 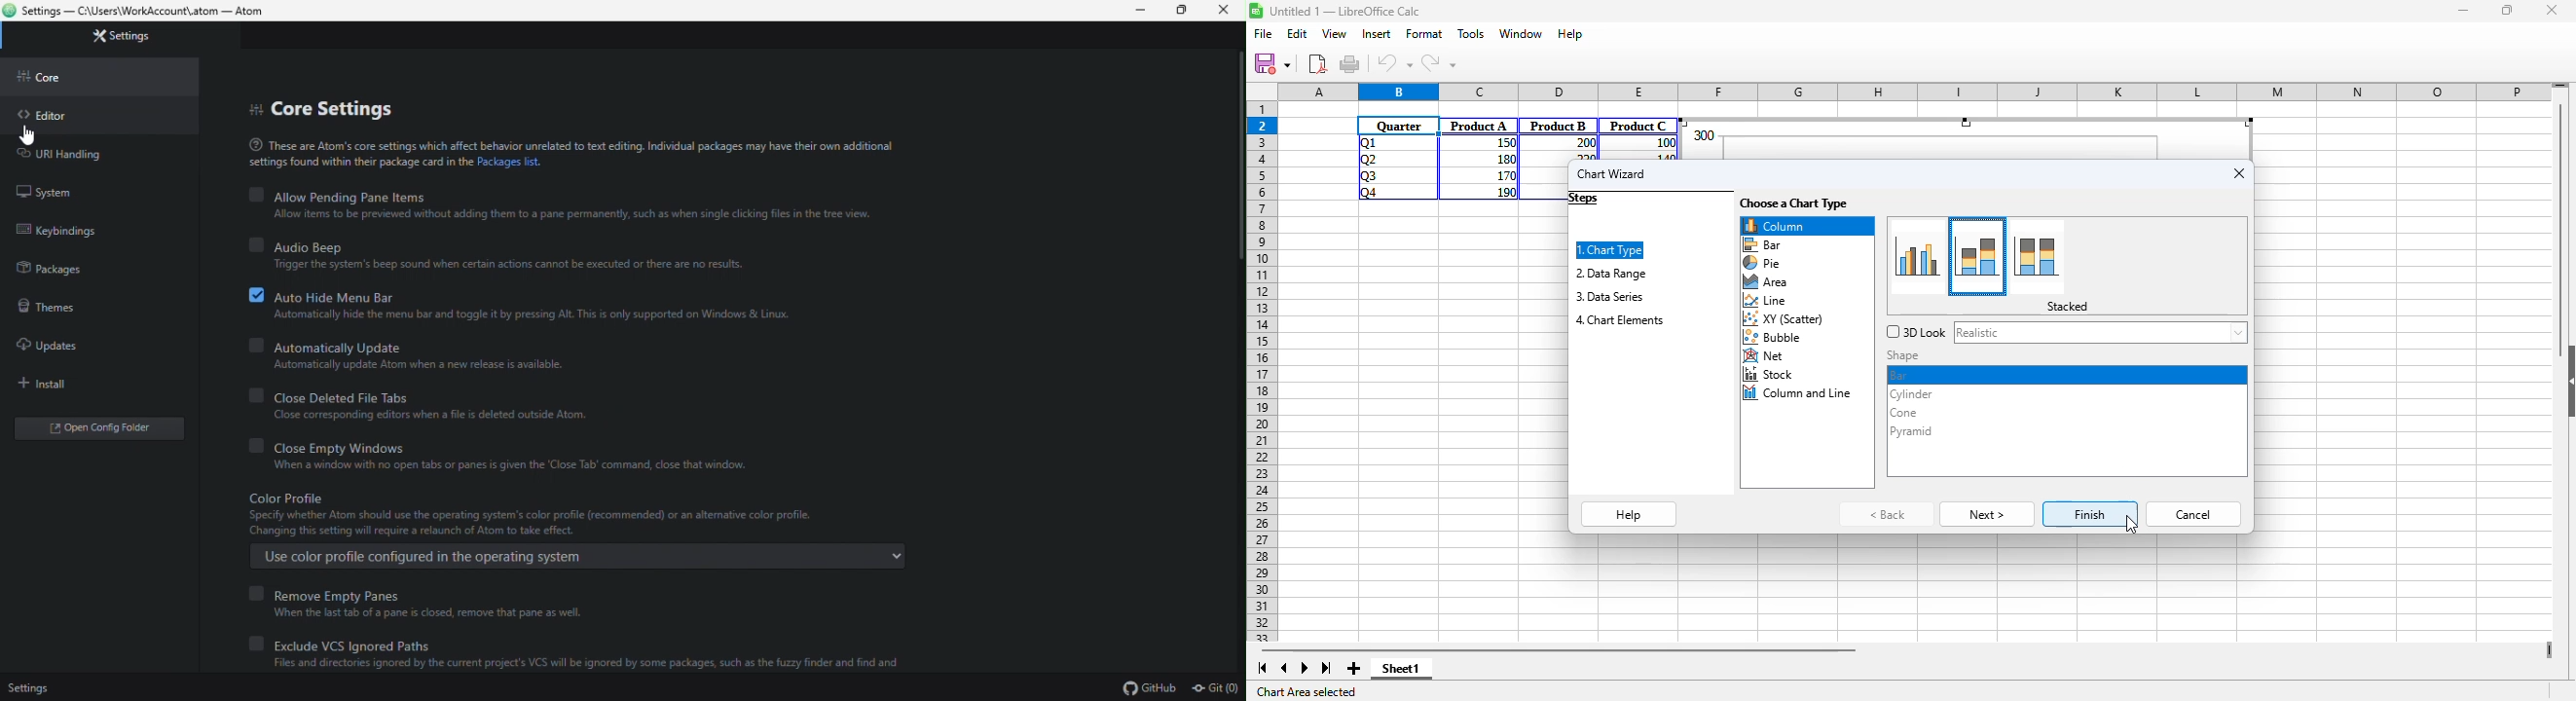 What do you see at coordinates (1327, 669) in the screenshot?
I see `scroll to last sheet` at bounding box center [1327, 669].